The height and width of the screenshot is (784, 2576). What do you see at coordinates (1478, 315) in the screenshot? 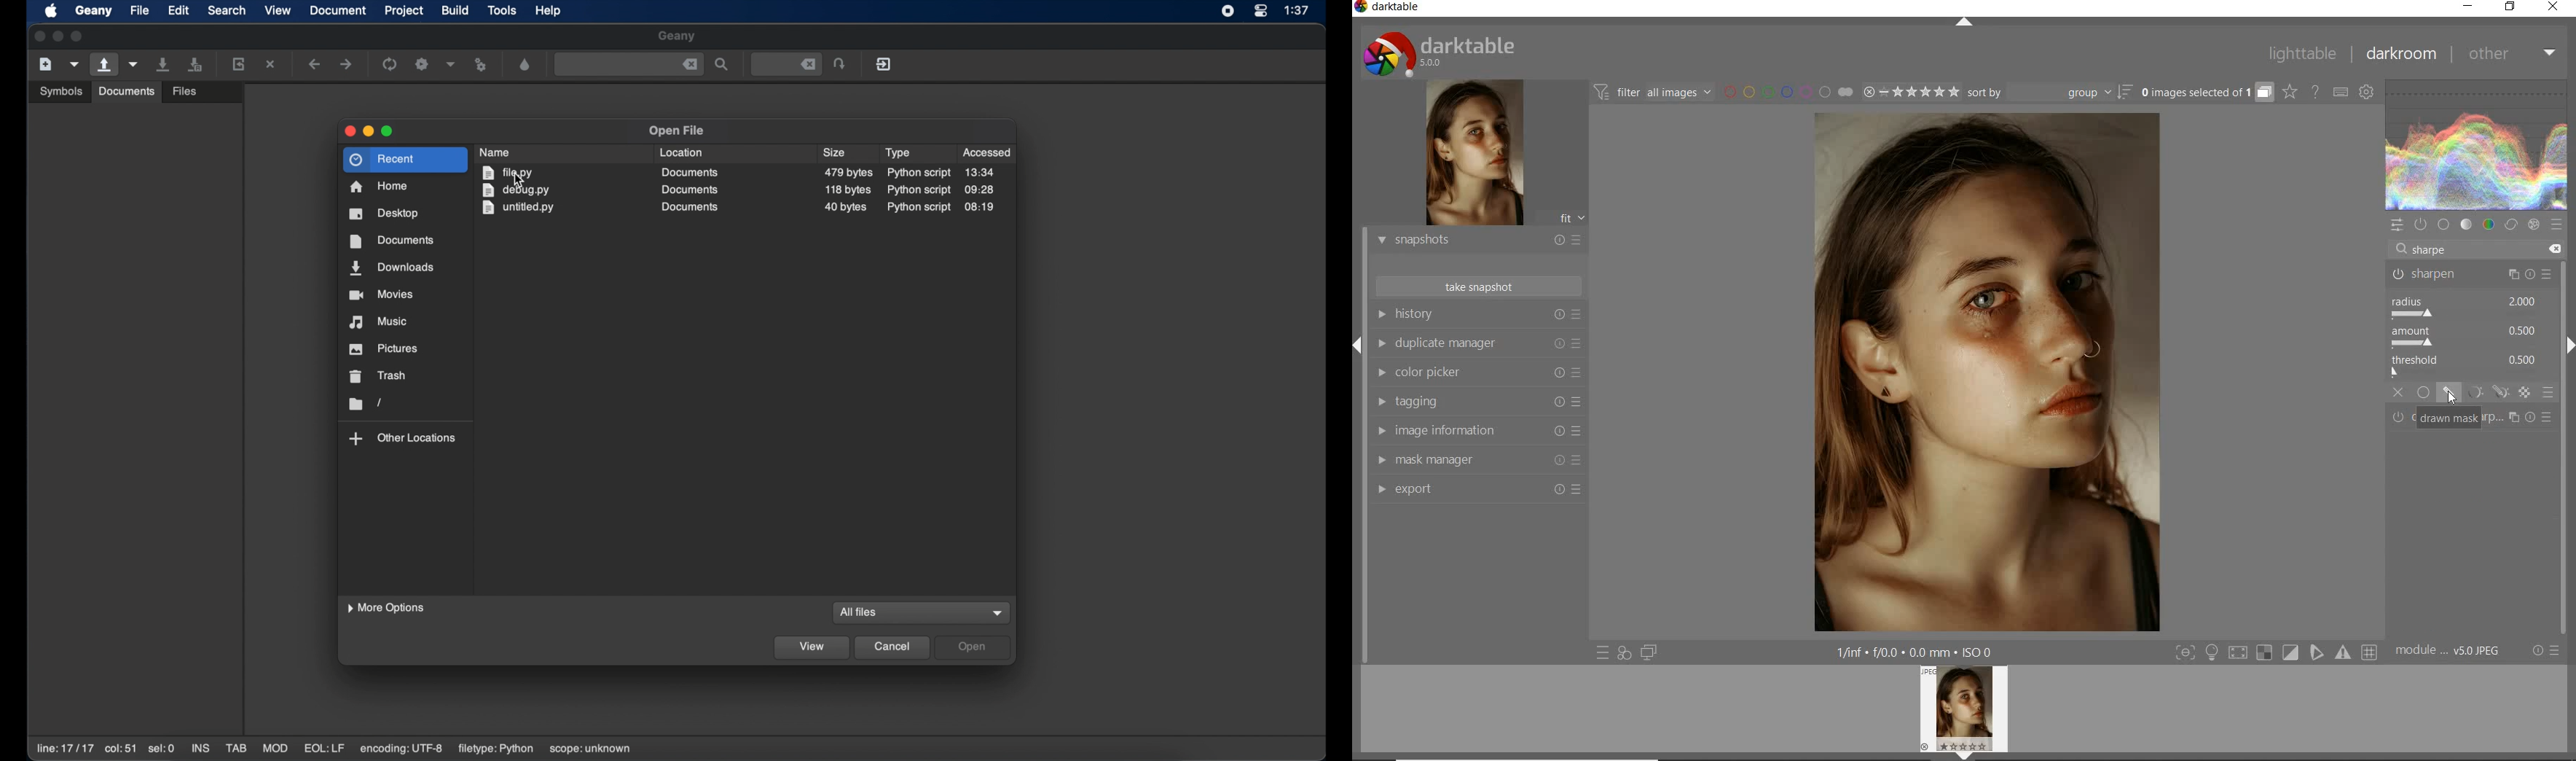
I see `history` at bounding box center [1478, 315].